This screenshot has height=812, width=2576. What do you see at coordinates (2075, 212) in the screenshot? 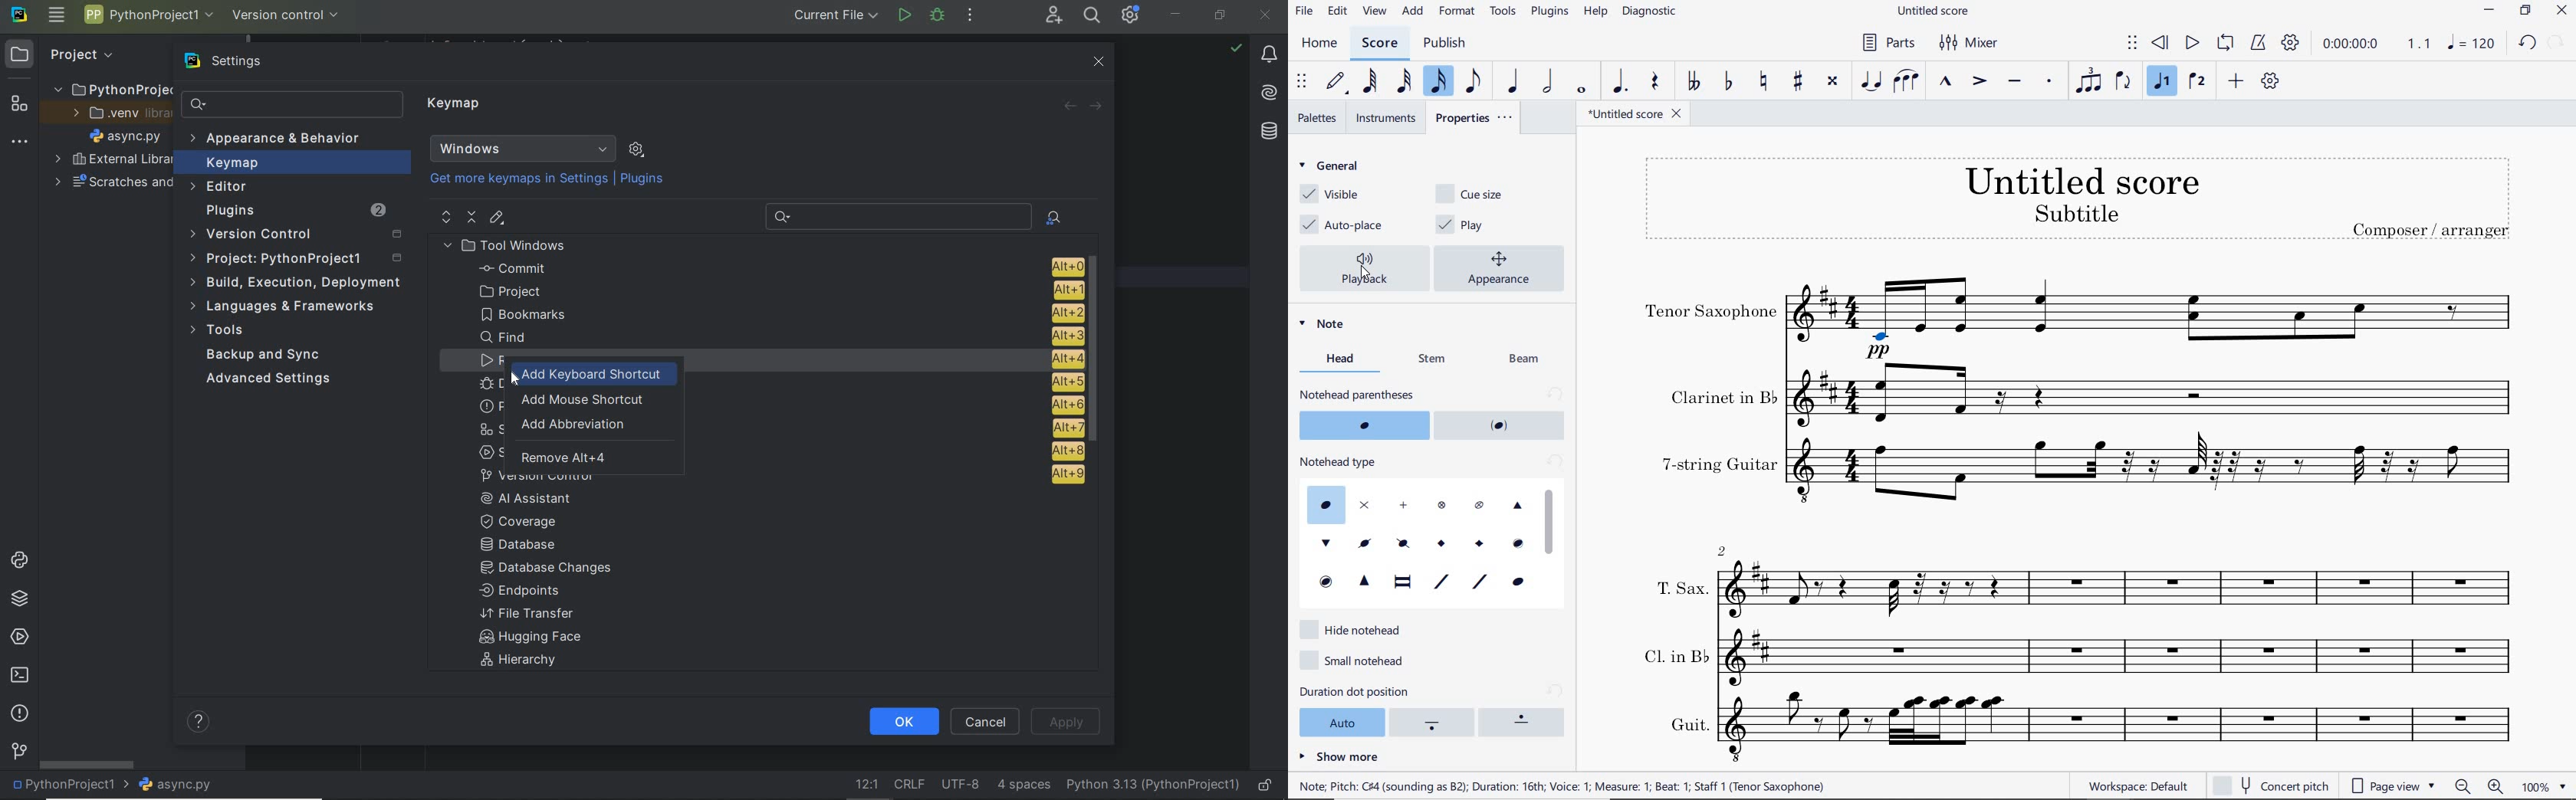
I see `text` at bounding box center [2075, 212].